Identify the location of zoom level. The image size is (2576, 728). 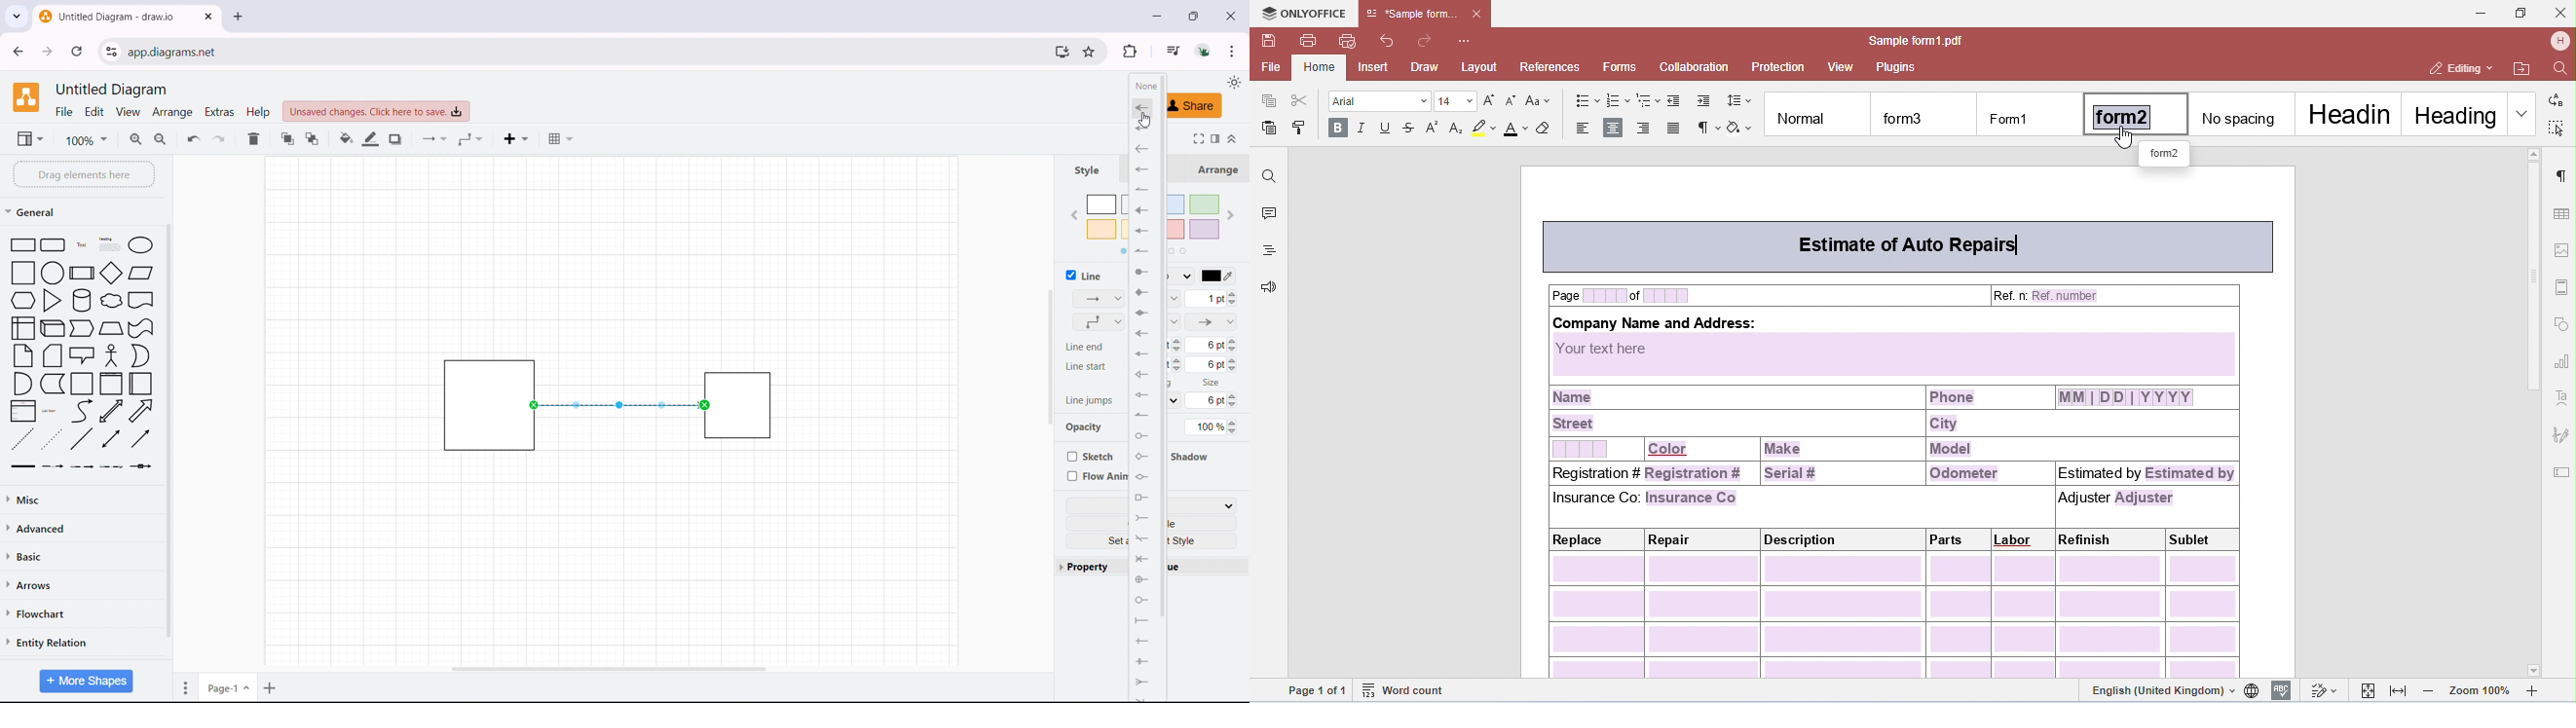
(86, 140).